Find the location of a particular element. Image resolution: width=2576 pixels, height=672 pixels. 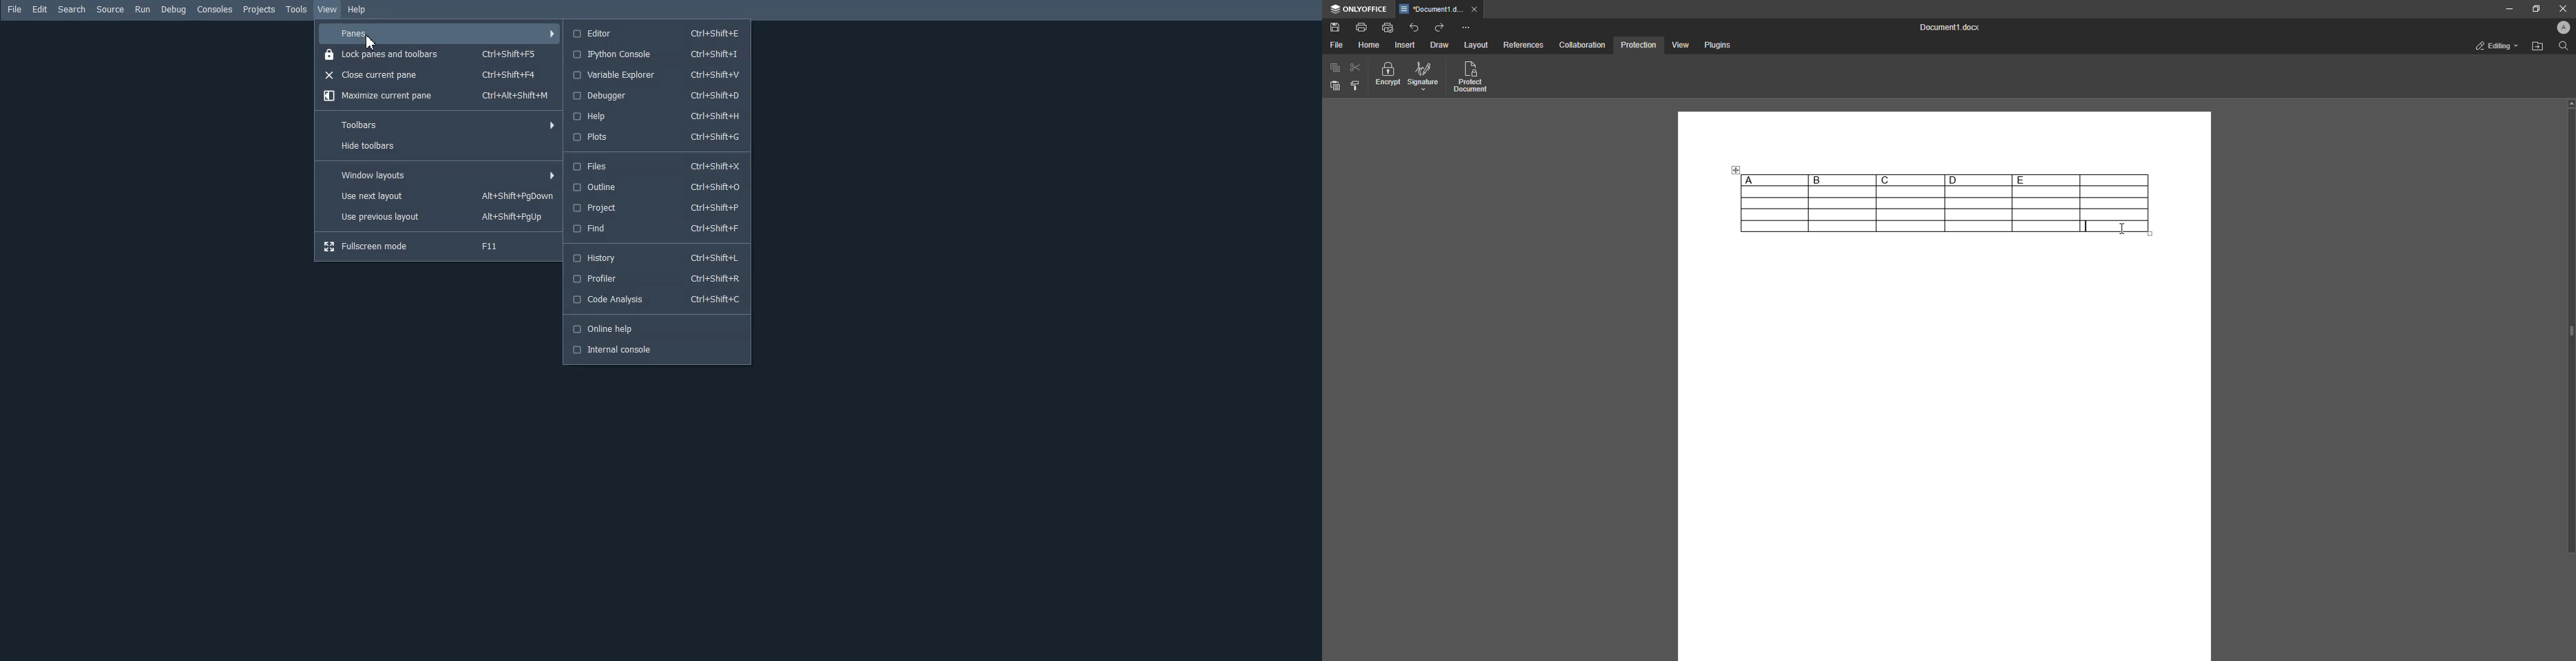

File is located at coordinates (14, 10).